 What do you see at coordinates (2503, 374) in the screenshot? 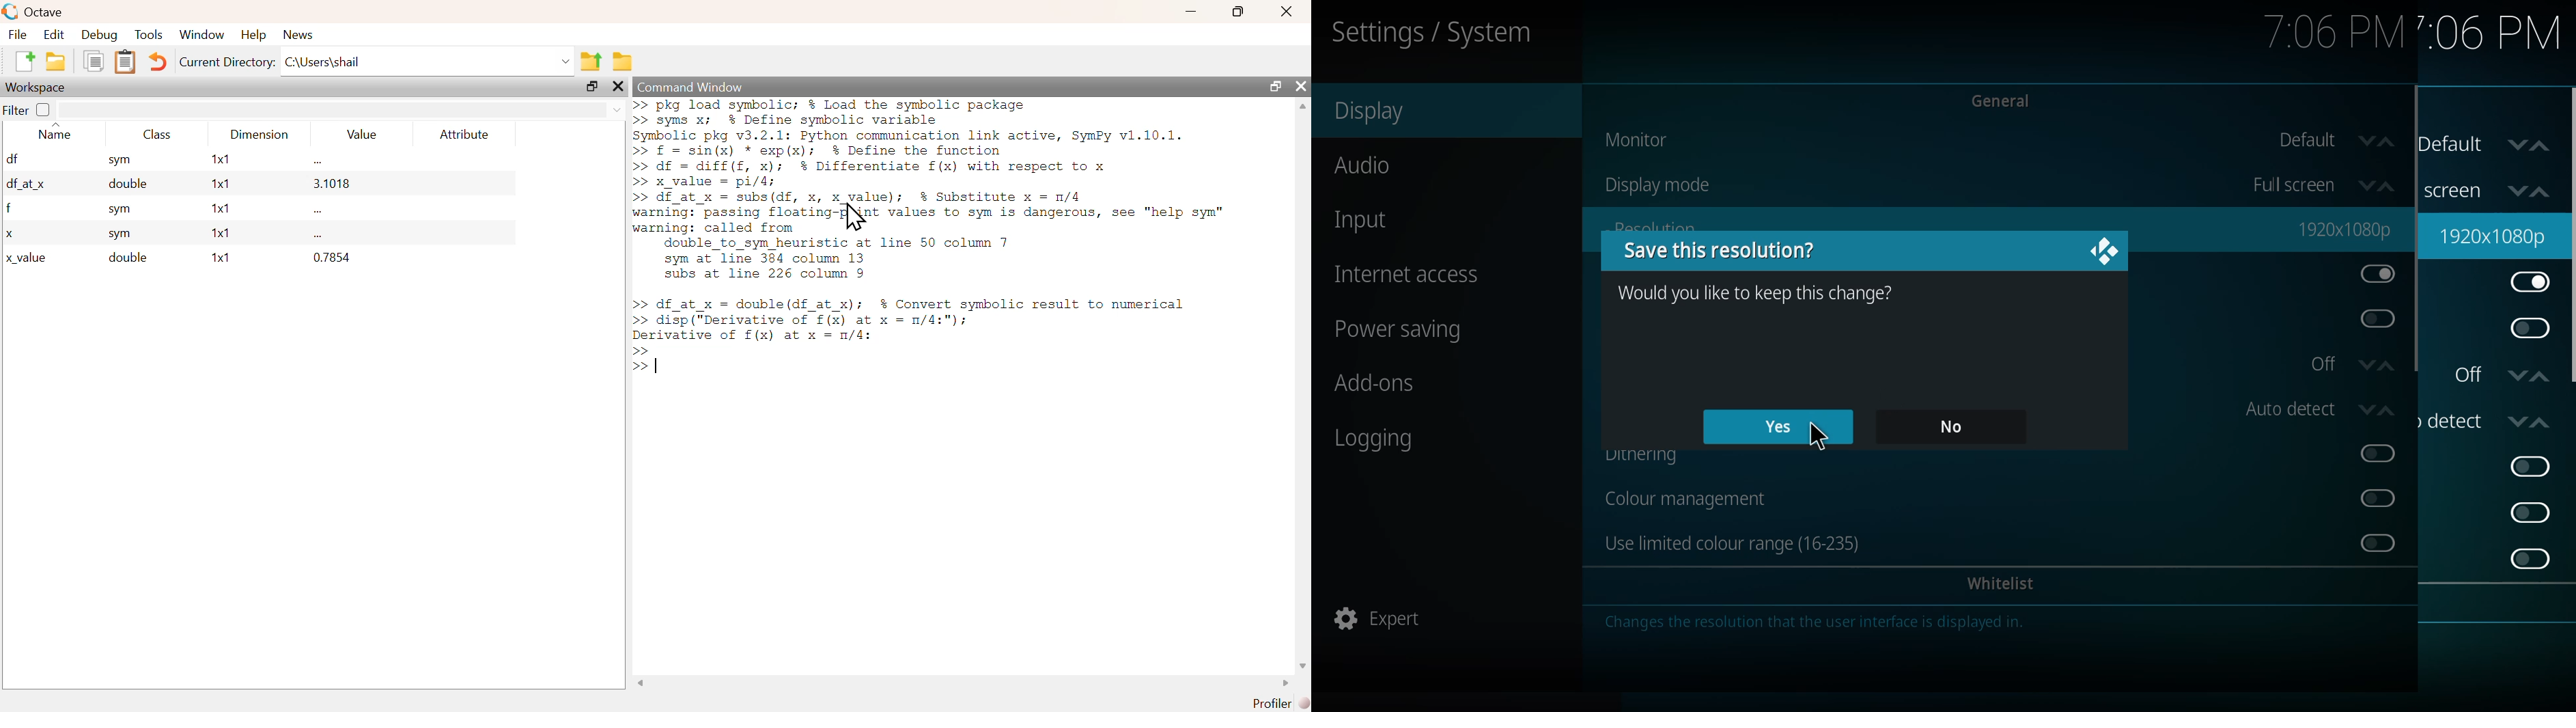
I see `off` at bounding box center [2503, 374].